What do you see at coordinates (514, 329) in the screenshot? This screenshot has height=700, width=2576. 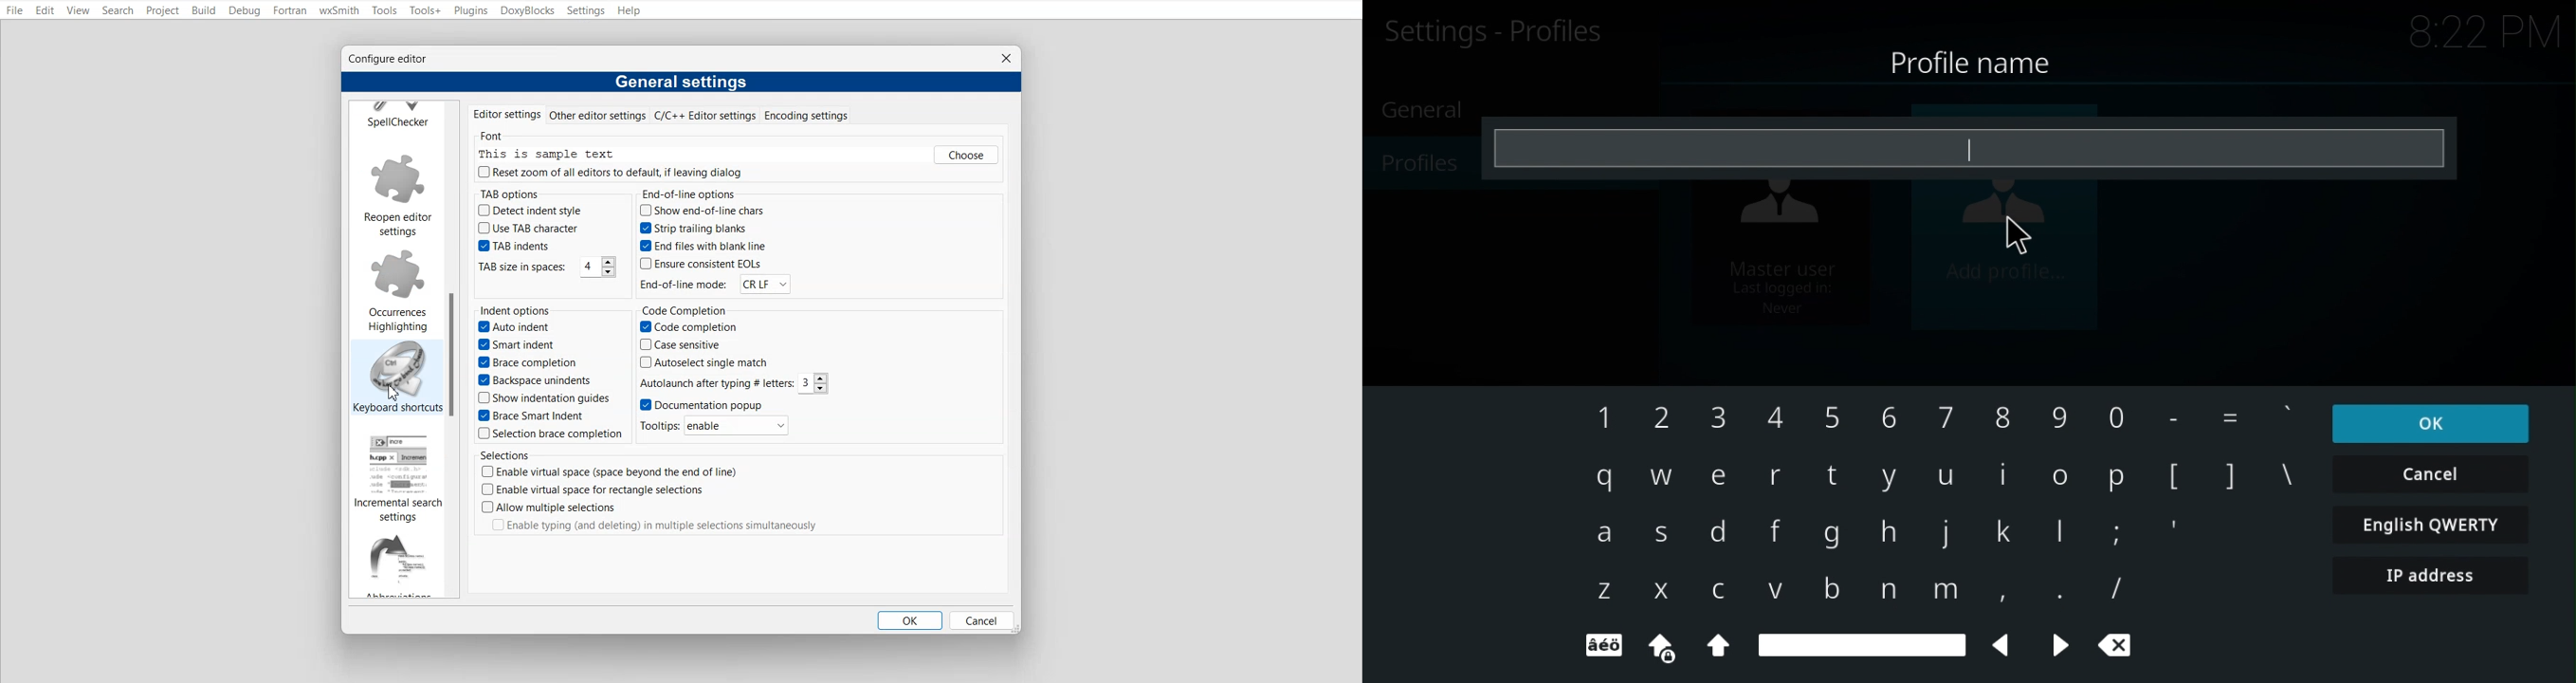 I see `Auto indent` at bounding box center [514, 329].